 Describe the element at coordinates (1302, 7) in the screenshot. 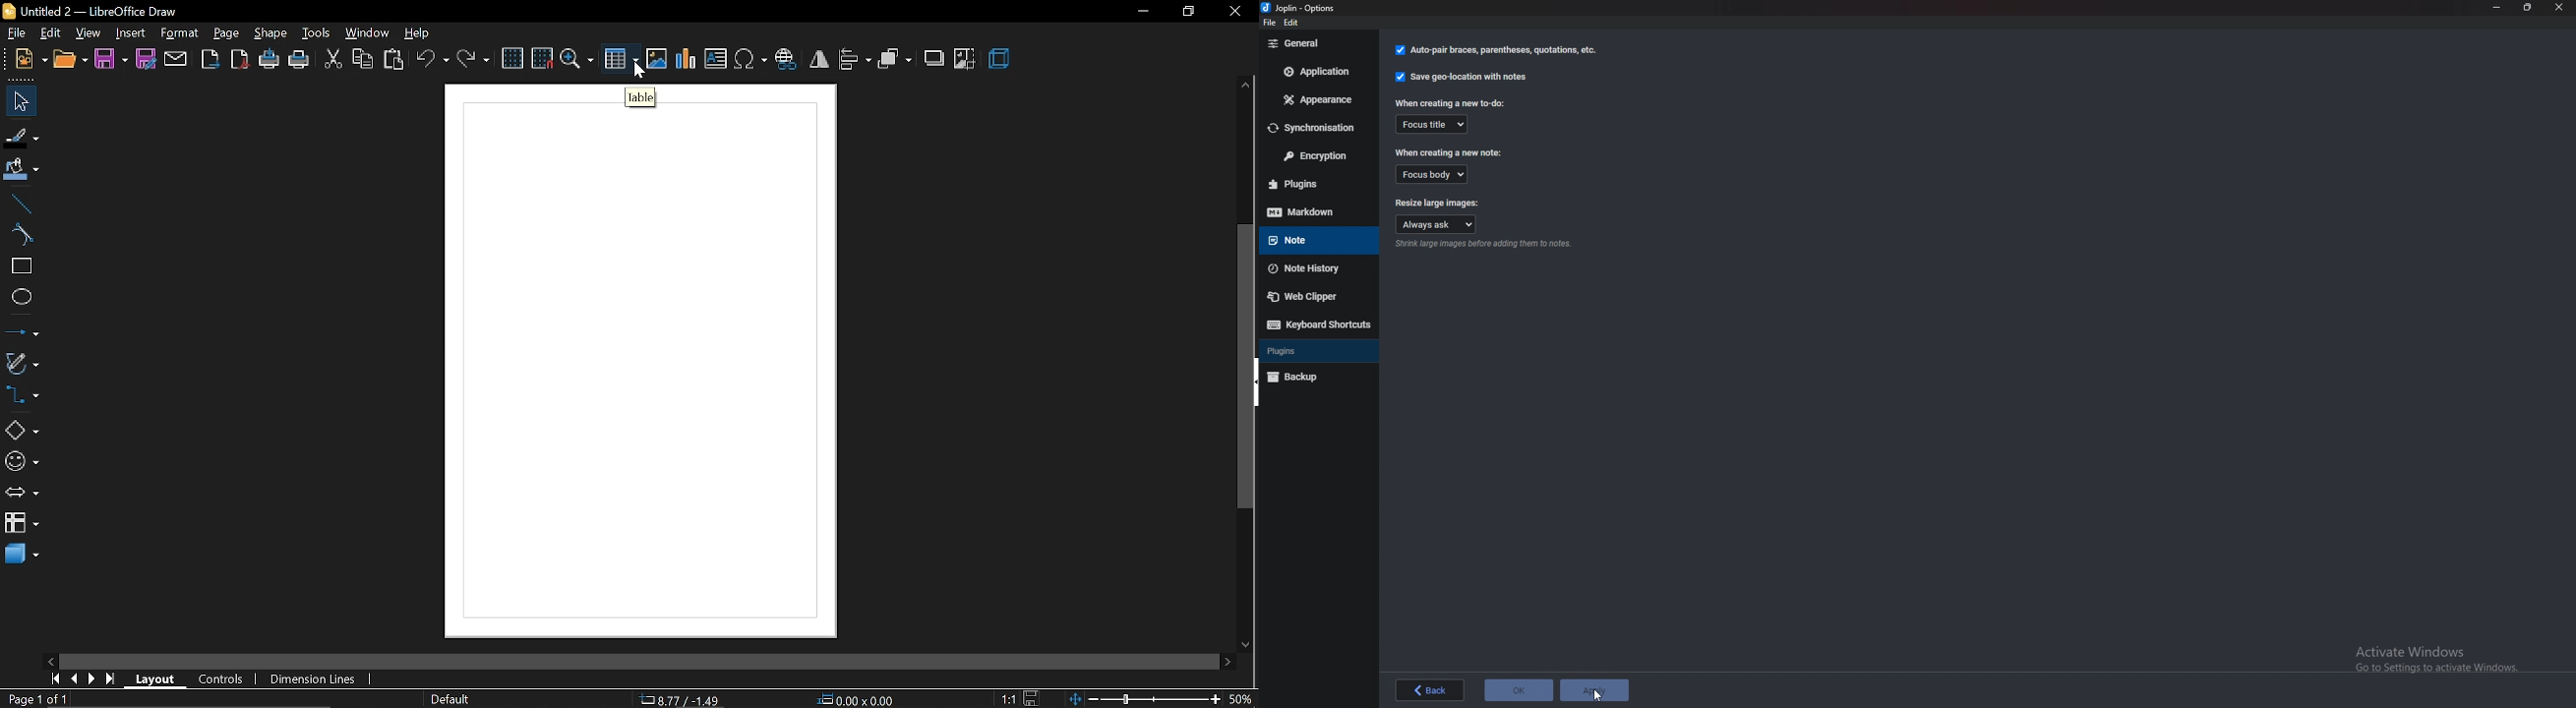

I see `options` at that location.